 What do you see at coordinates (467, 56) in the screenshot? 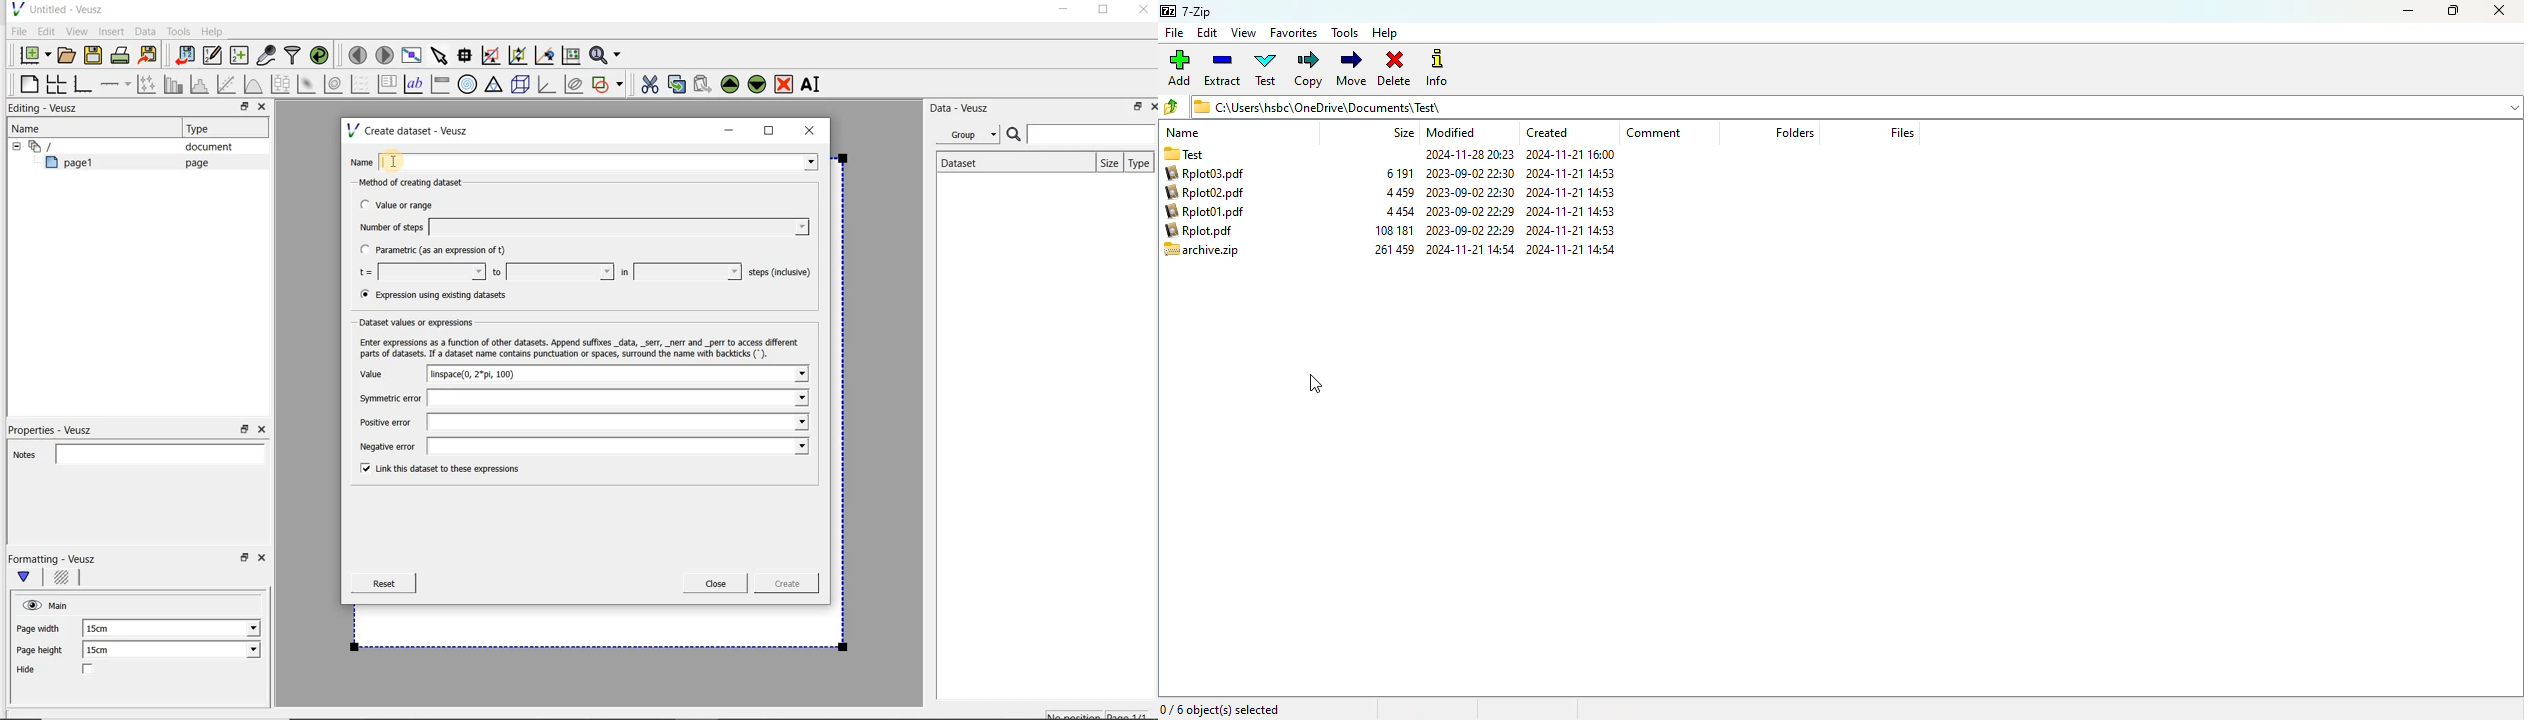
I see `Read data points on the graph` at bounding box center [467, 56].